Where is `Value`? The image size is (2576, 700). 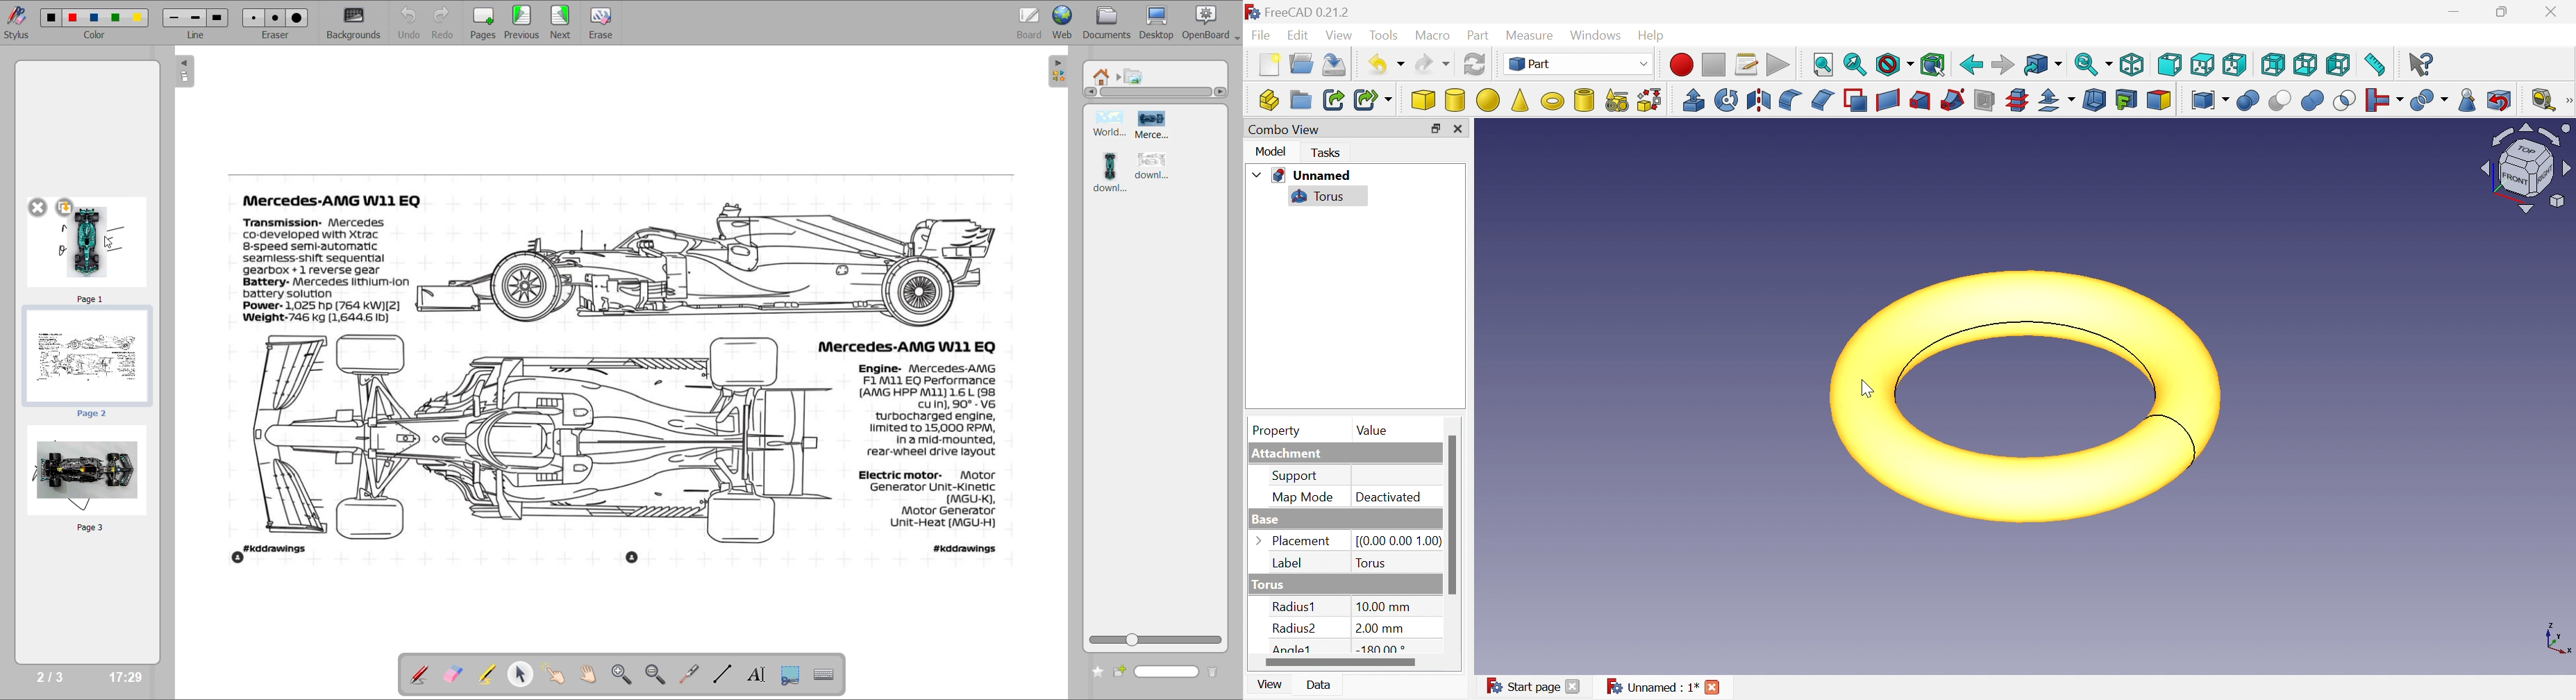
Value is located at coordinates (1371, 431).